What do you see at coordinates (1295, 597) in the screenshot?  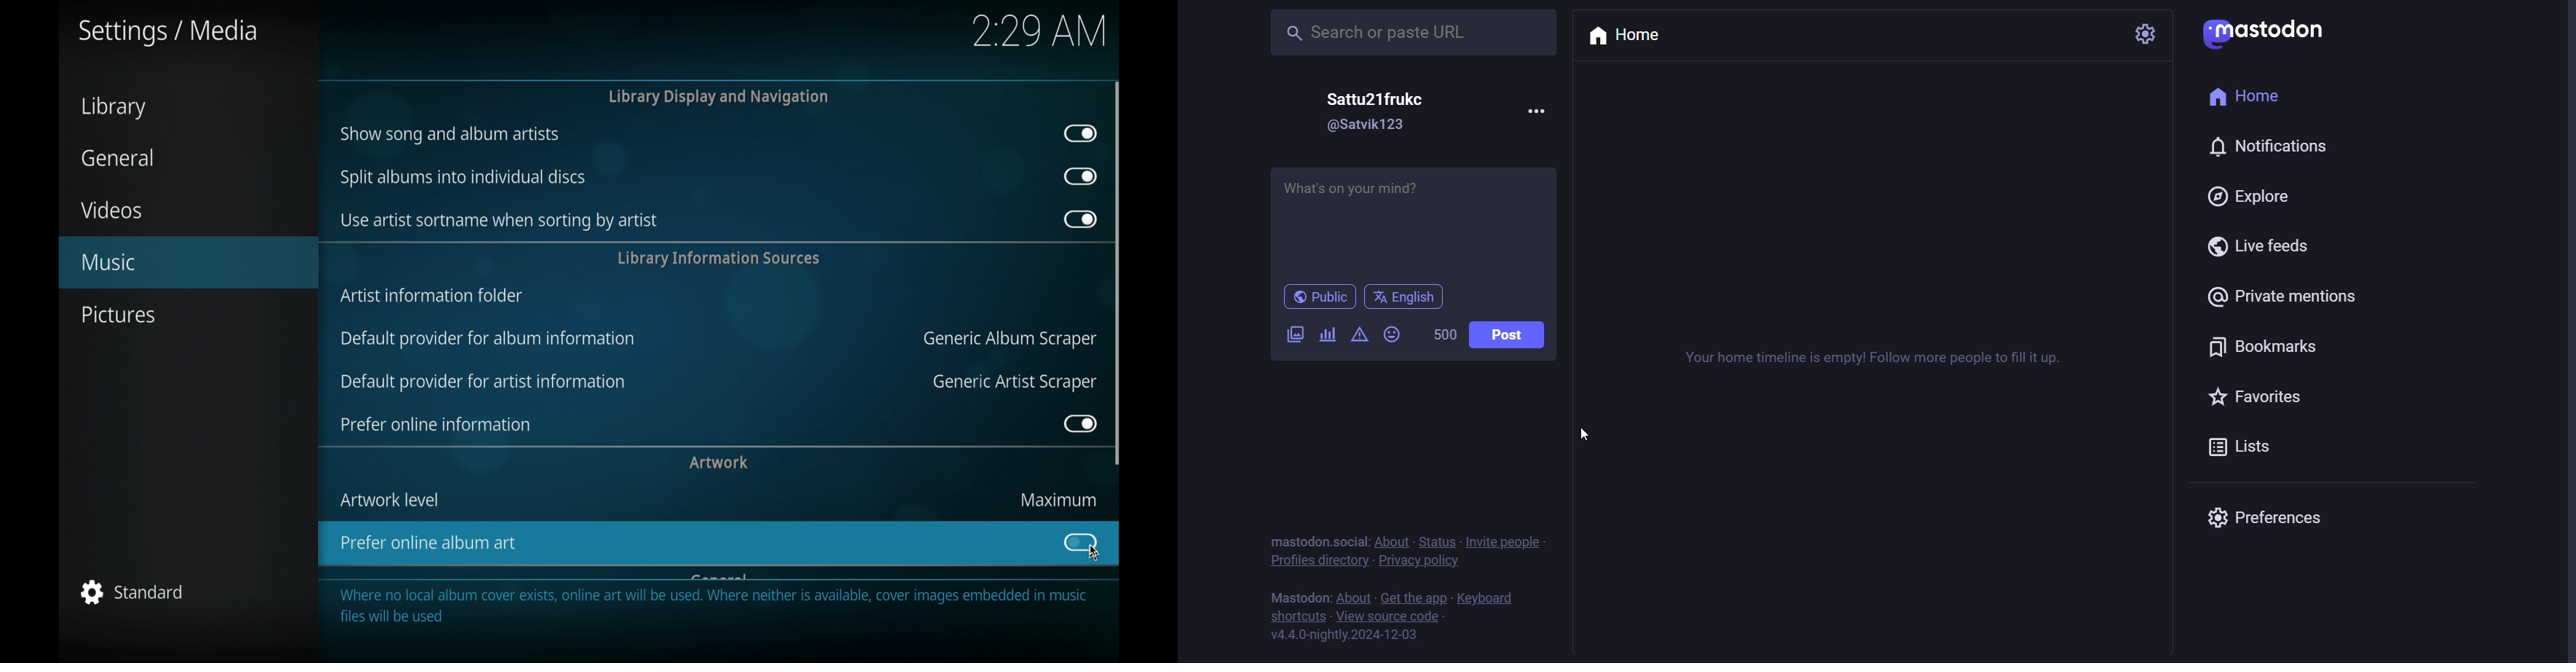 I see `mastodon` at bounding box center [1295, 597].